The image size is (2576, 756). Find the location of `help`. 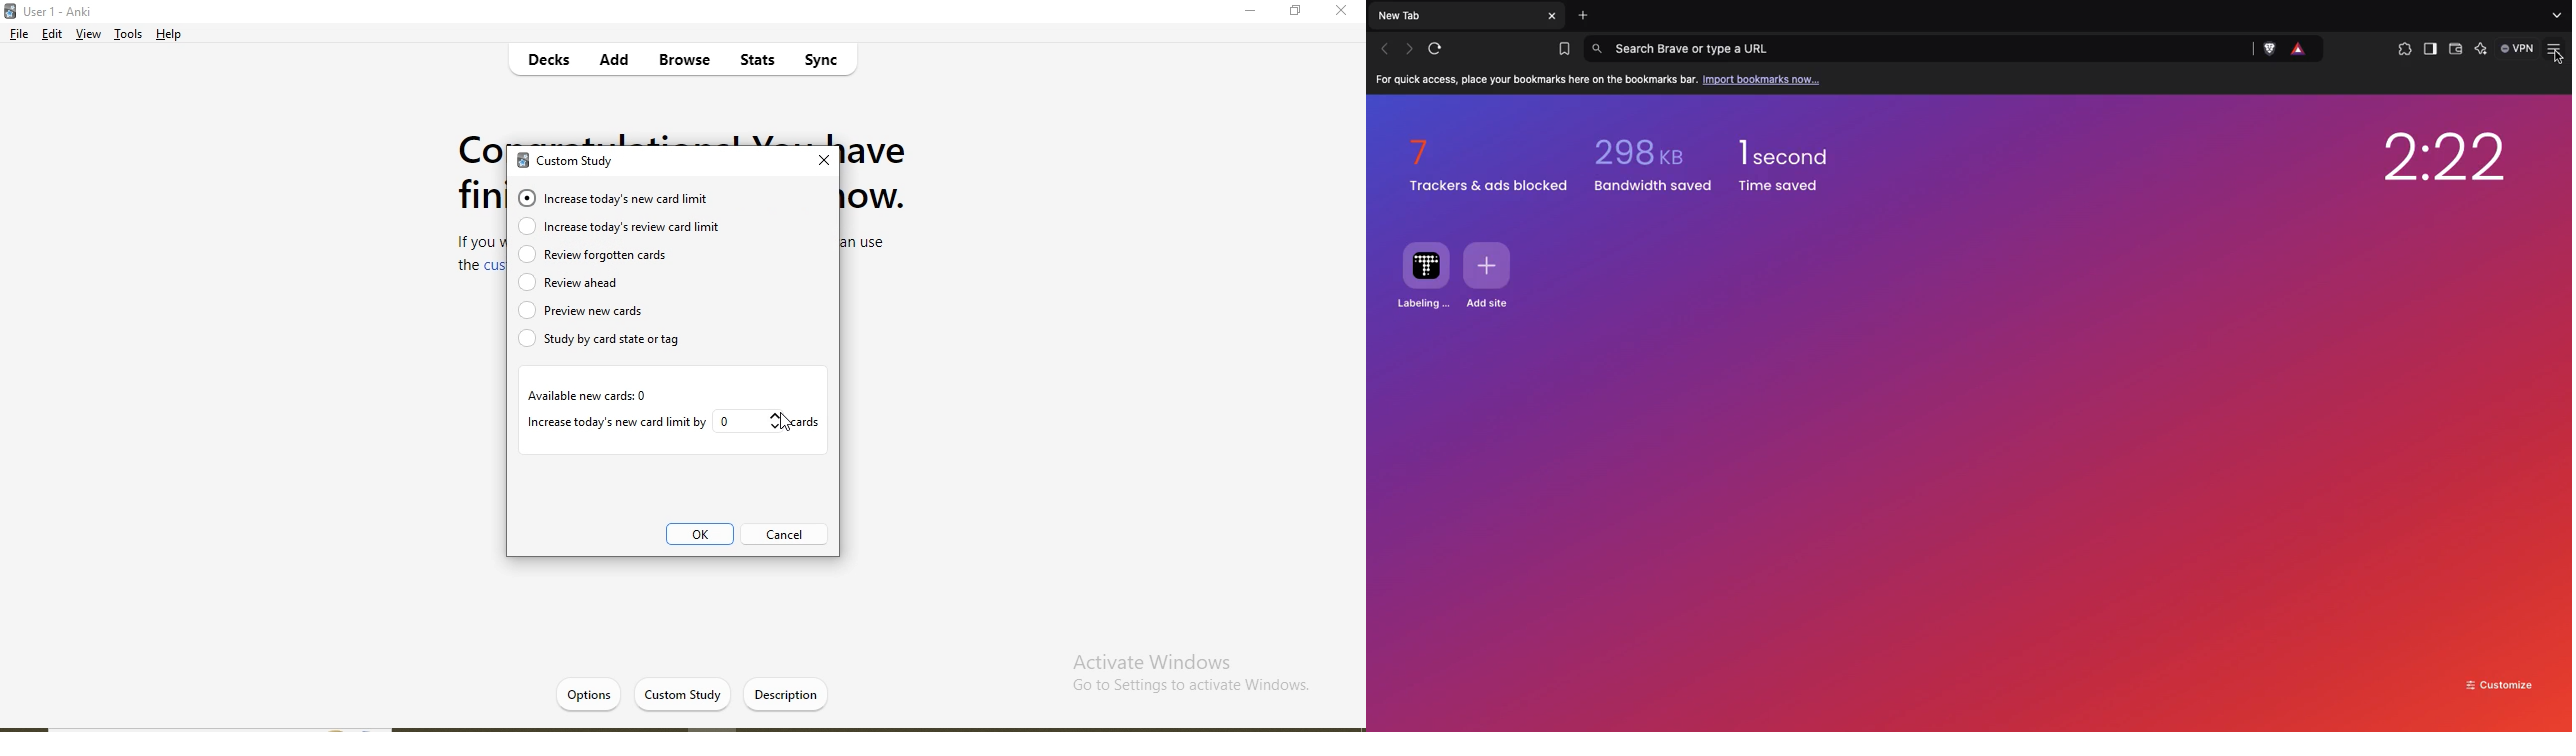

help is located at coordinates (171, 34).